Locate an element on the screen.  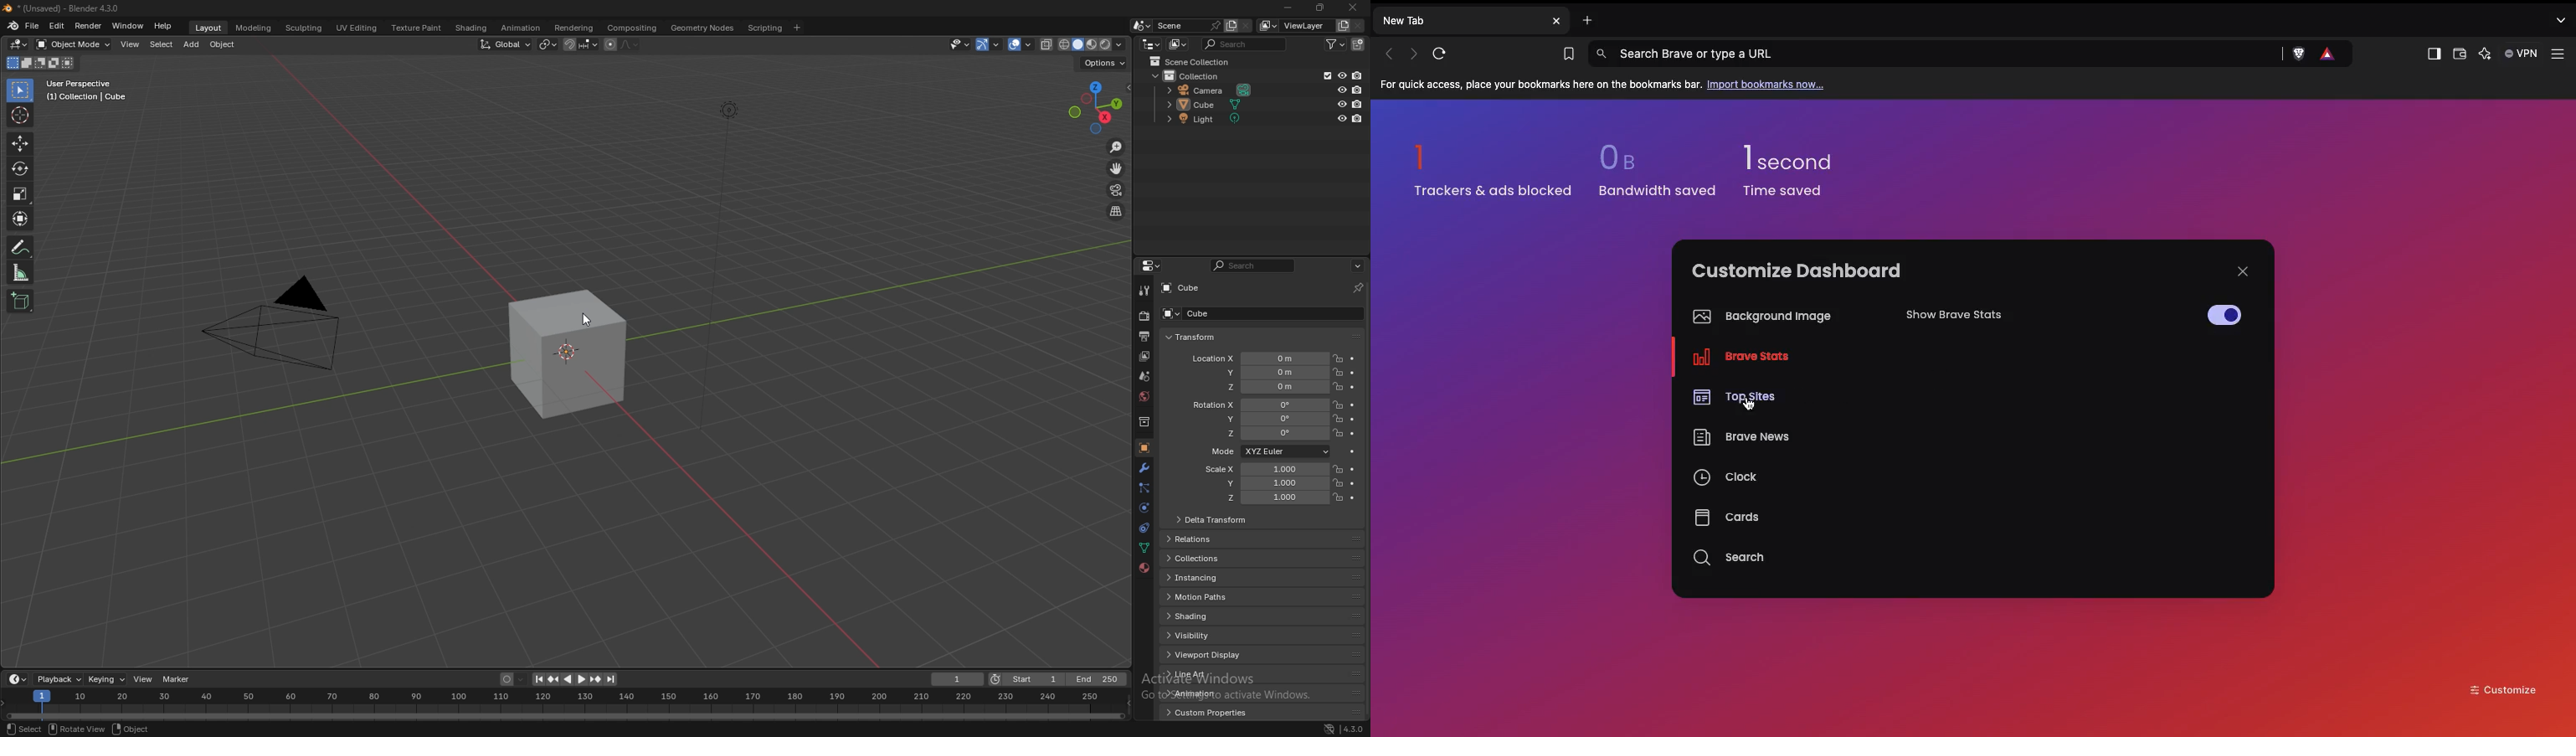
playback is located at coordinates (60, 680).